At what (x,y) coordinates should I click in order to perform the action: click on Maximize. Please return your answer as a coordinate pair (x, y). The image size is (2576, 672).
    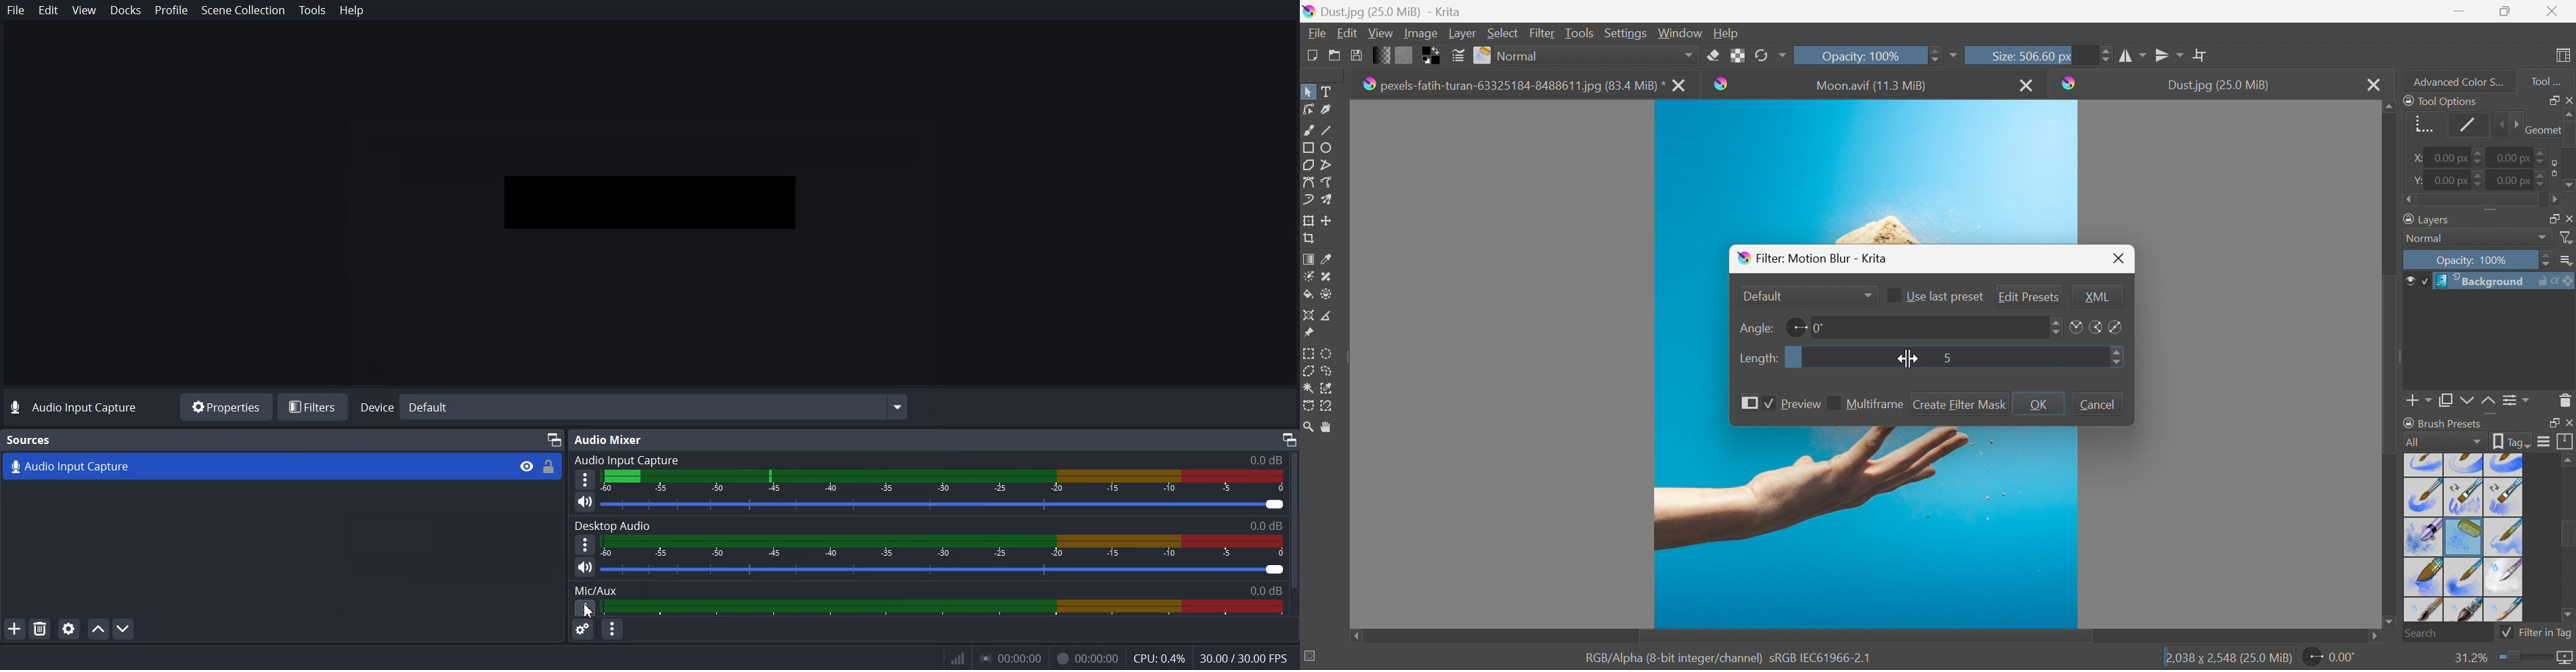
    Looking at the image, I should click on (1289, 439).